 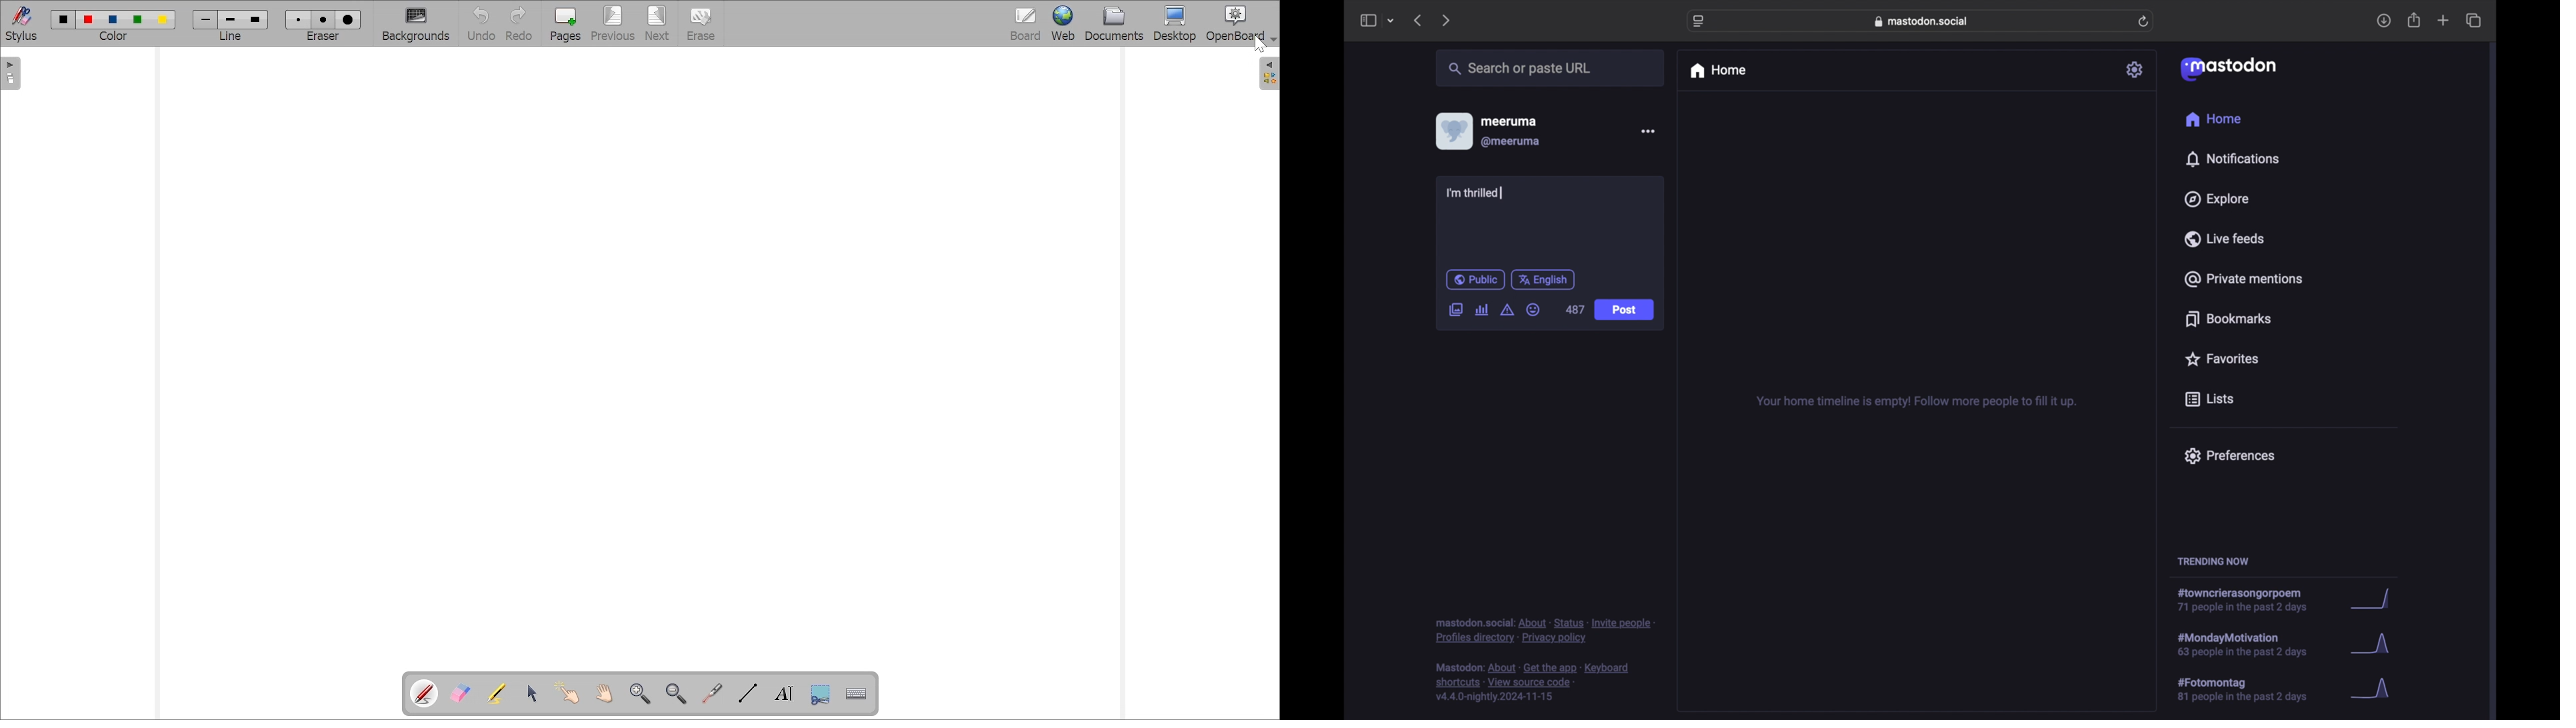 I want to click on line2, so click(x=229, y=20).